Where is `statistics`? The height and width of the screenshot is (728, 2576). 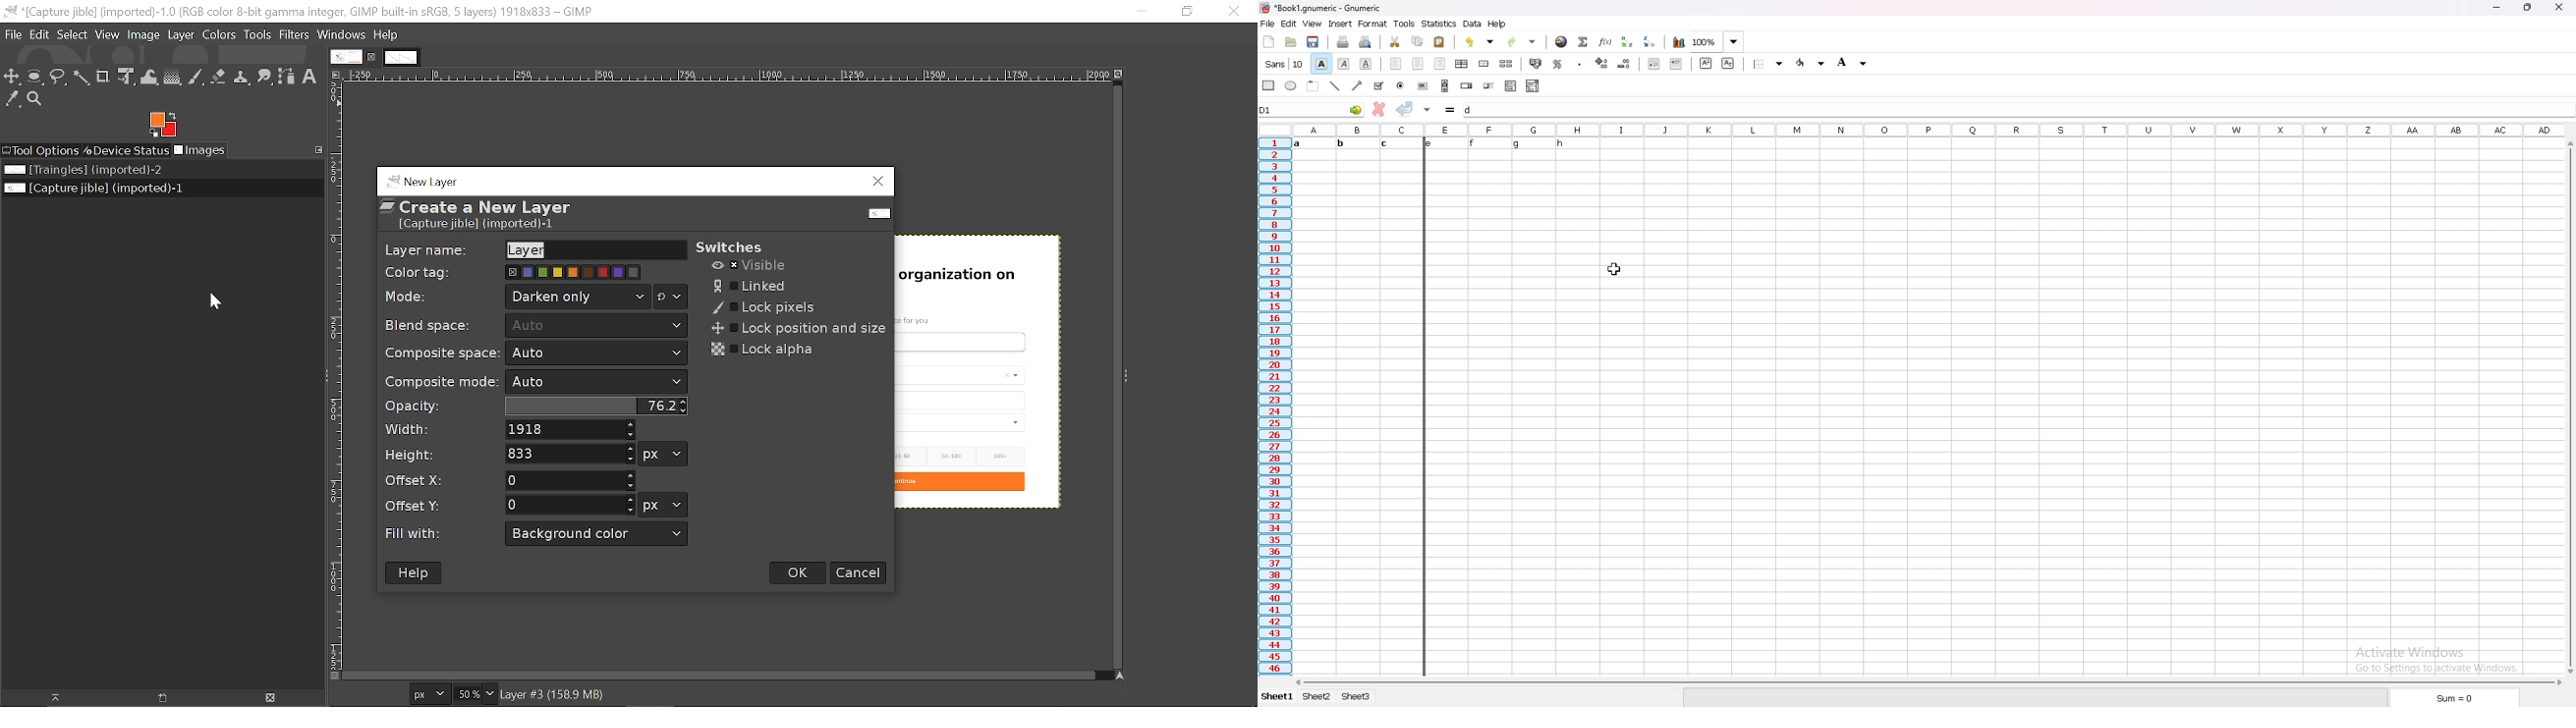
statistics is located at coordinates (1440, 24).